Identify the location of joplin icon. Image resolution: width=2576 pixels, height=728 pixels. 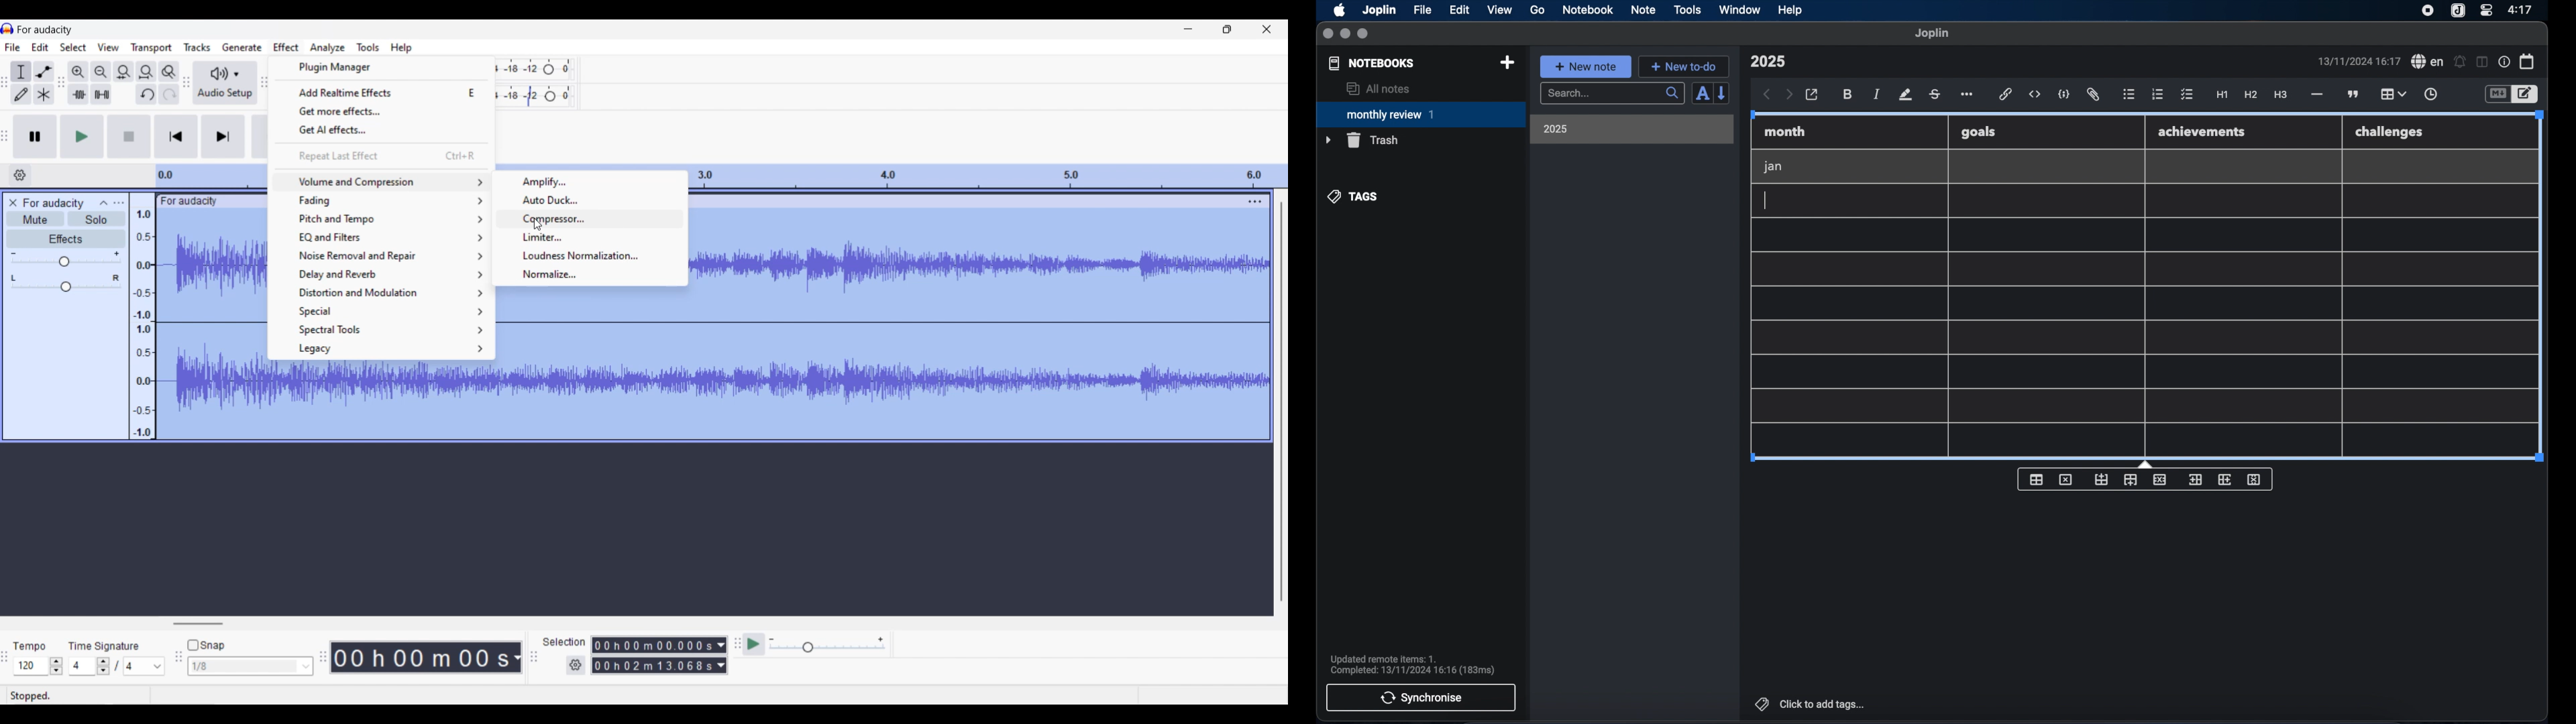
(2457, 11).